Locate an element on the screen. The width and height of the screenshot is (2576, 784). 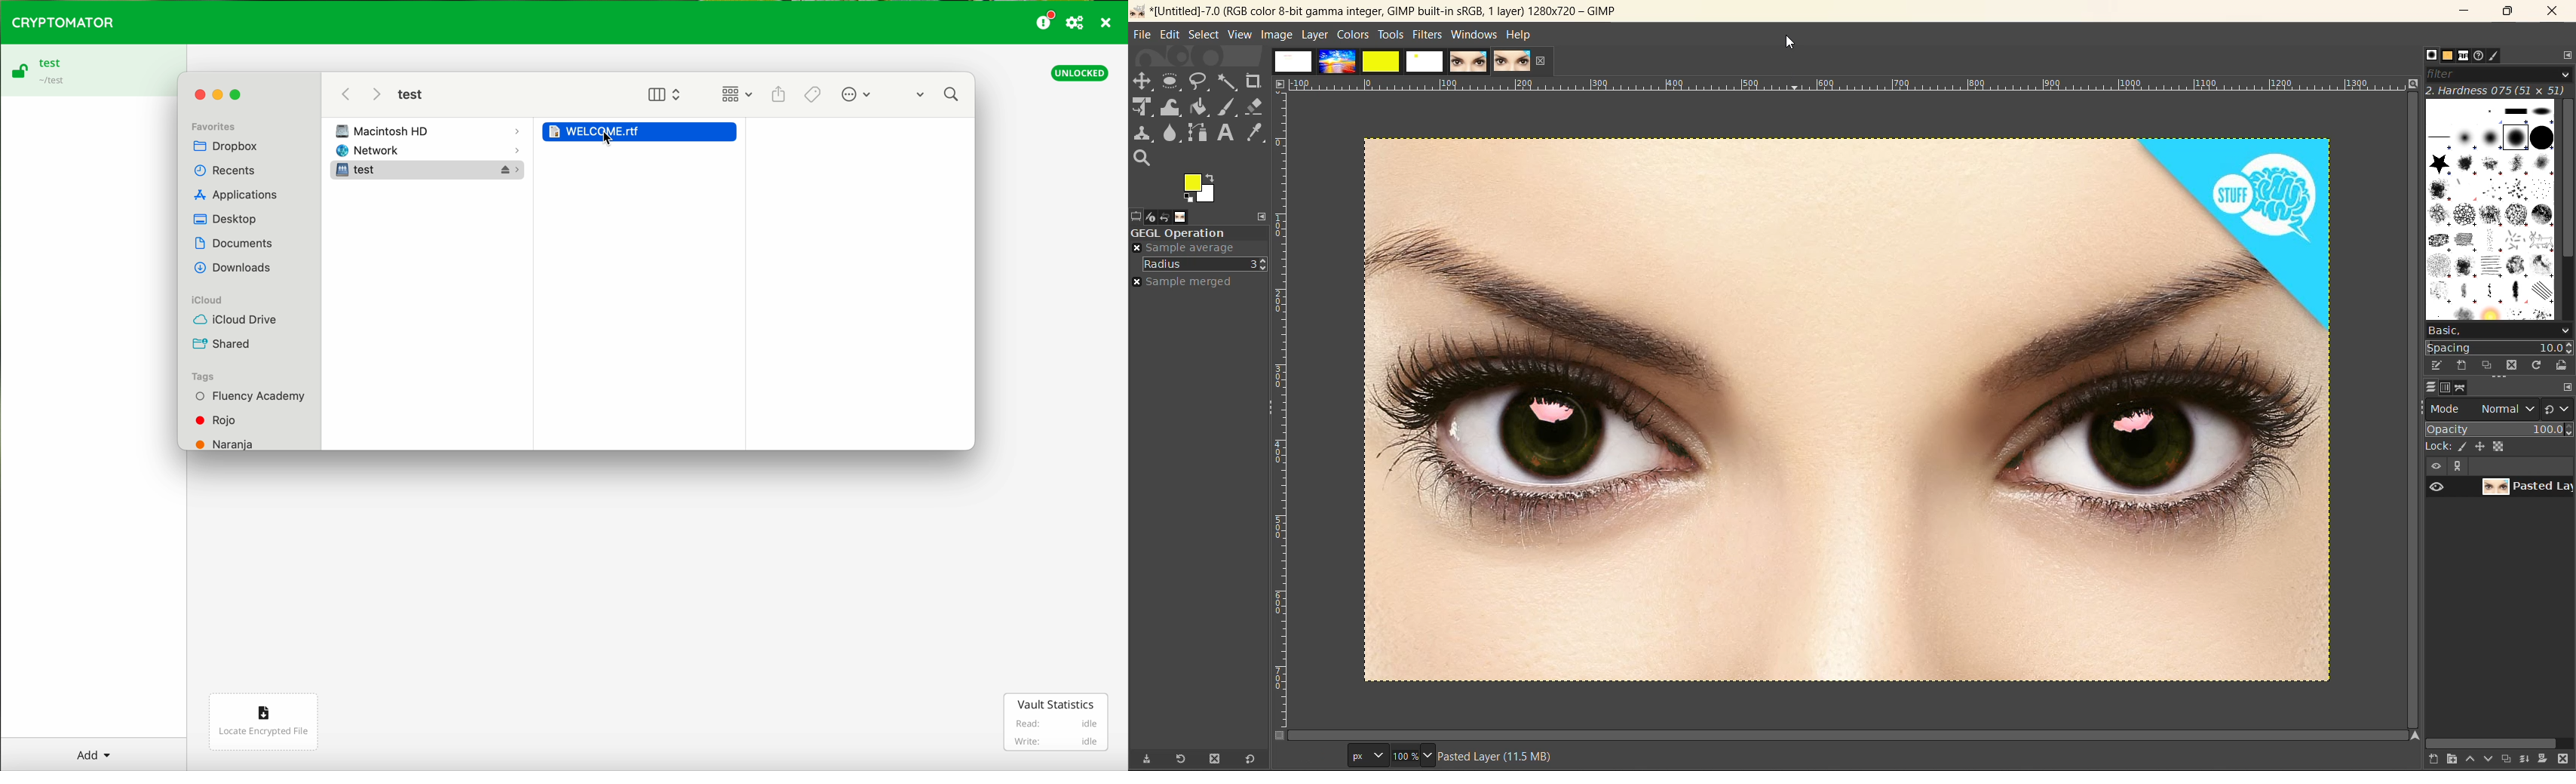
layer is located at coordinates (2424, 389).